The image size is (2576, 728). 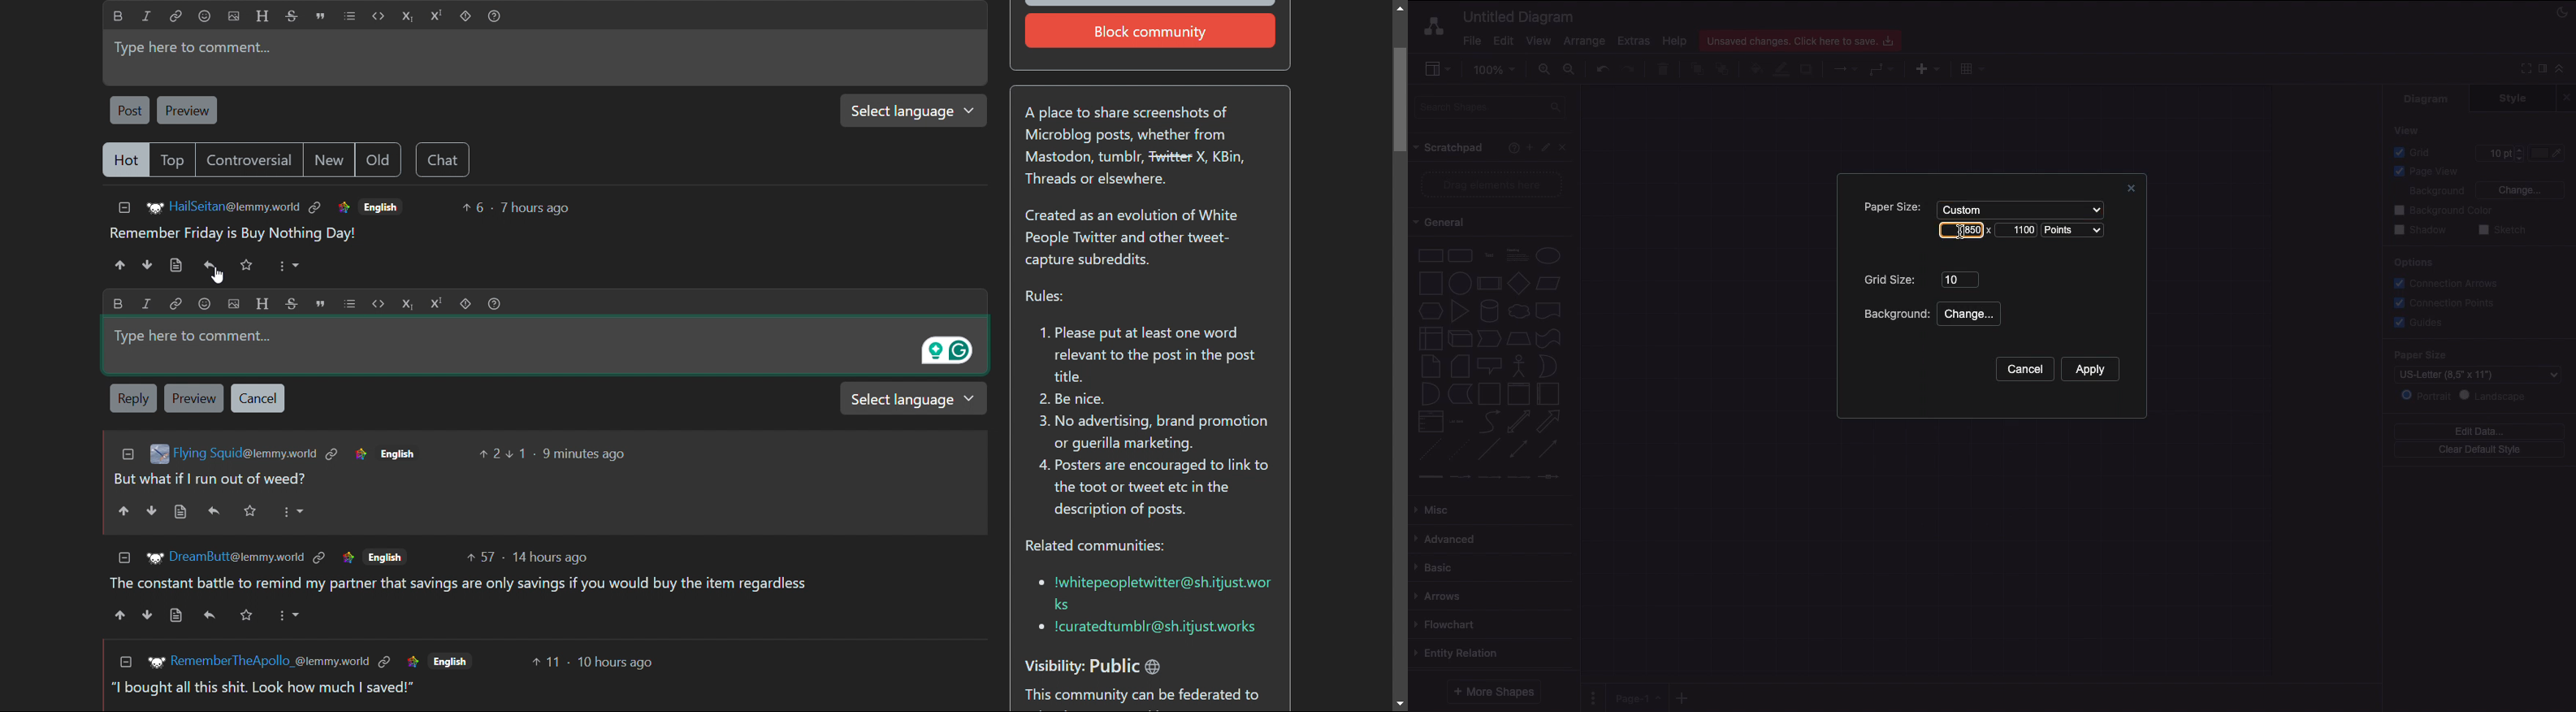 I want to click on image, so click(x=156, y=555).